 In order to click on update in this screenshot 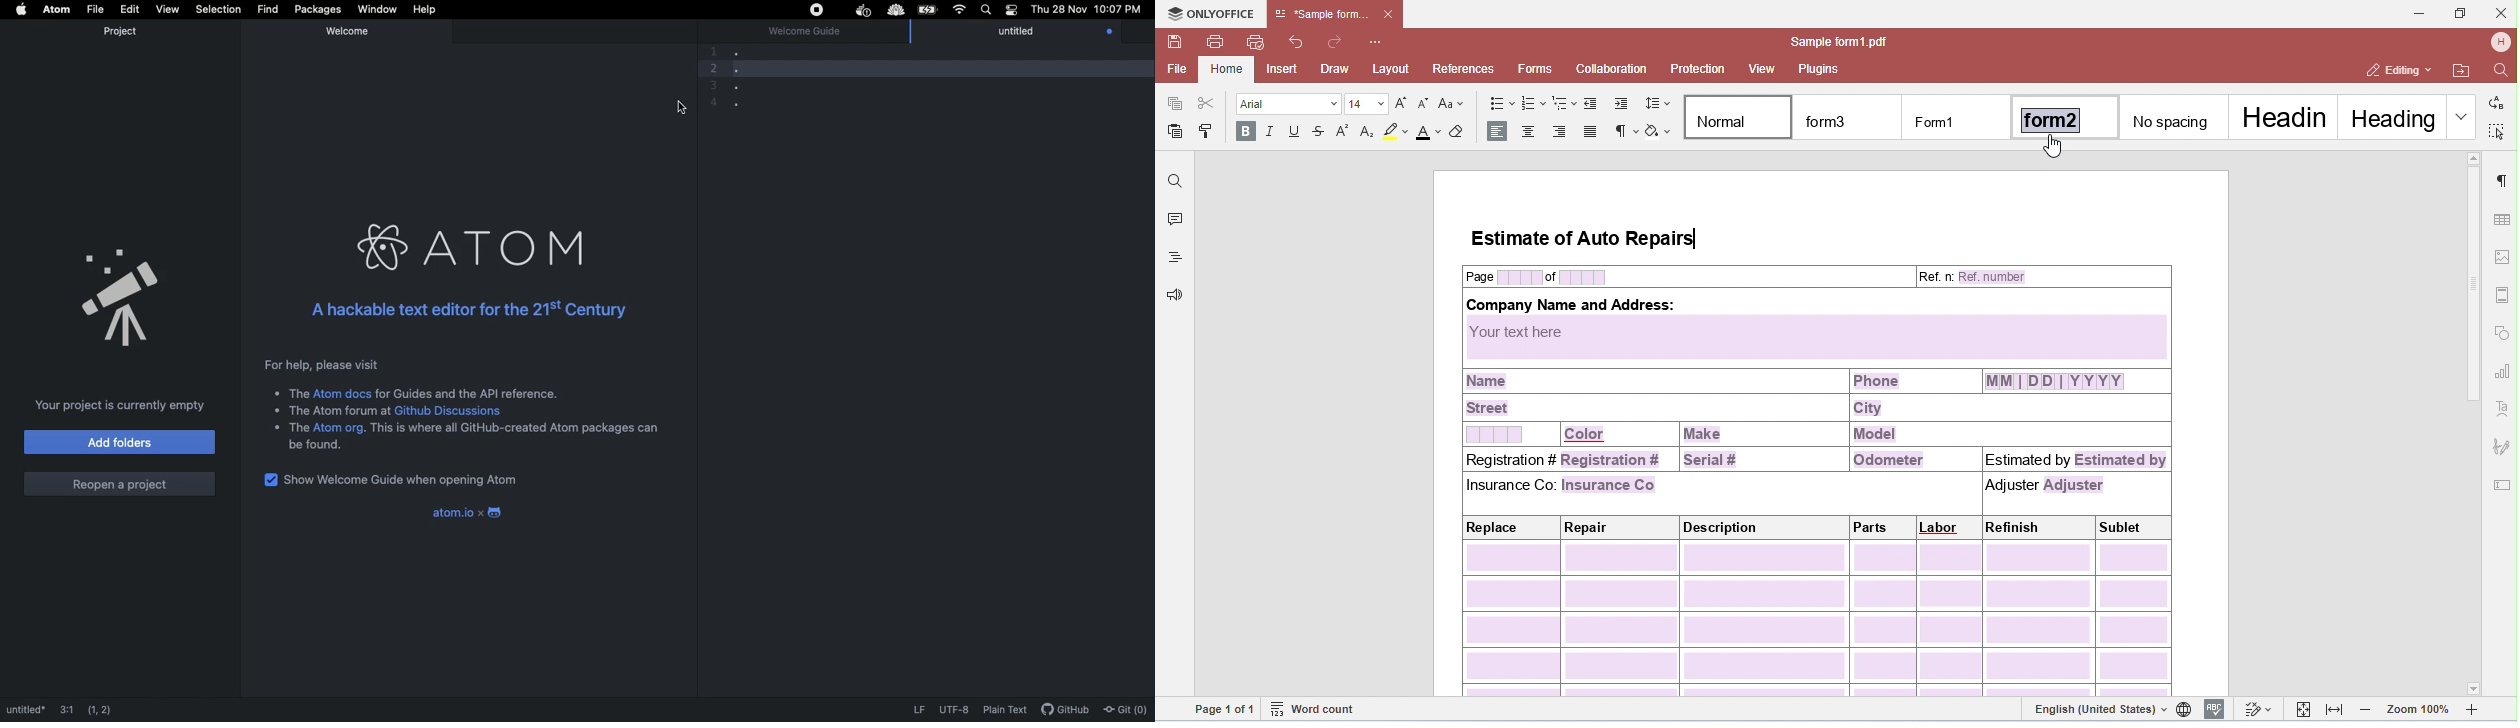, I will do `click(1108, 32)`.